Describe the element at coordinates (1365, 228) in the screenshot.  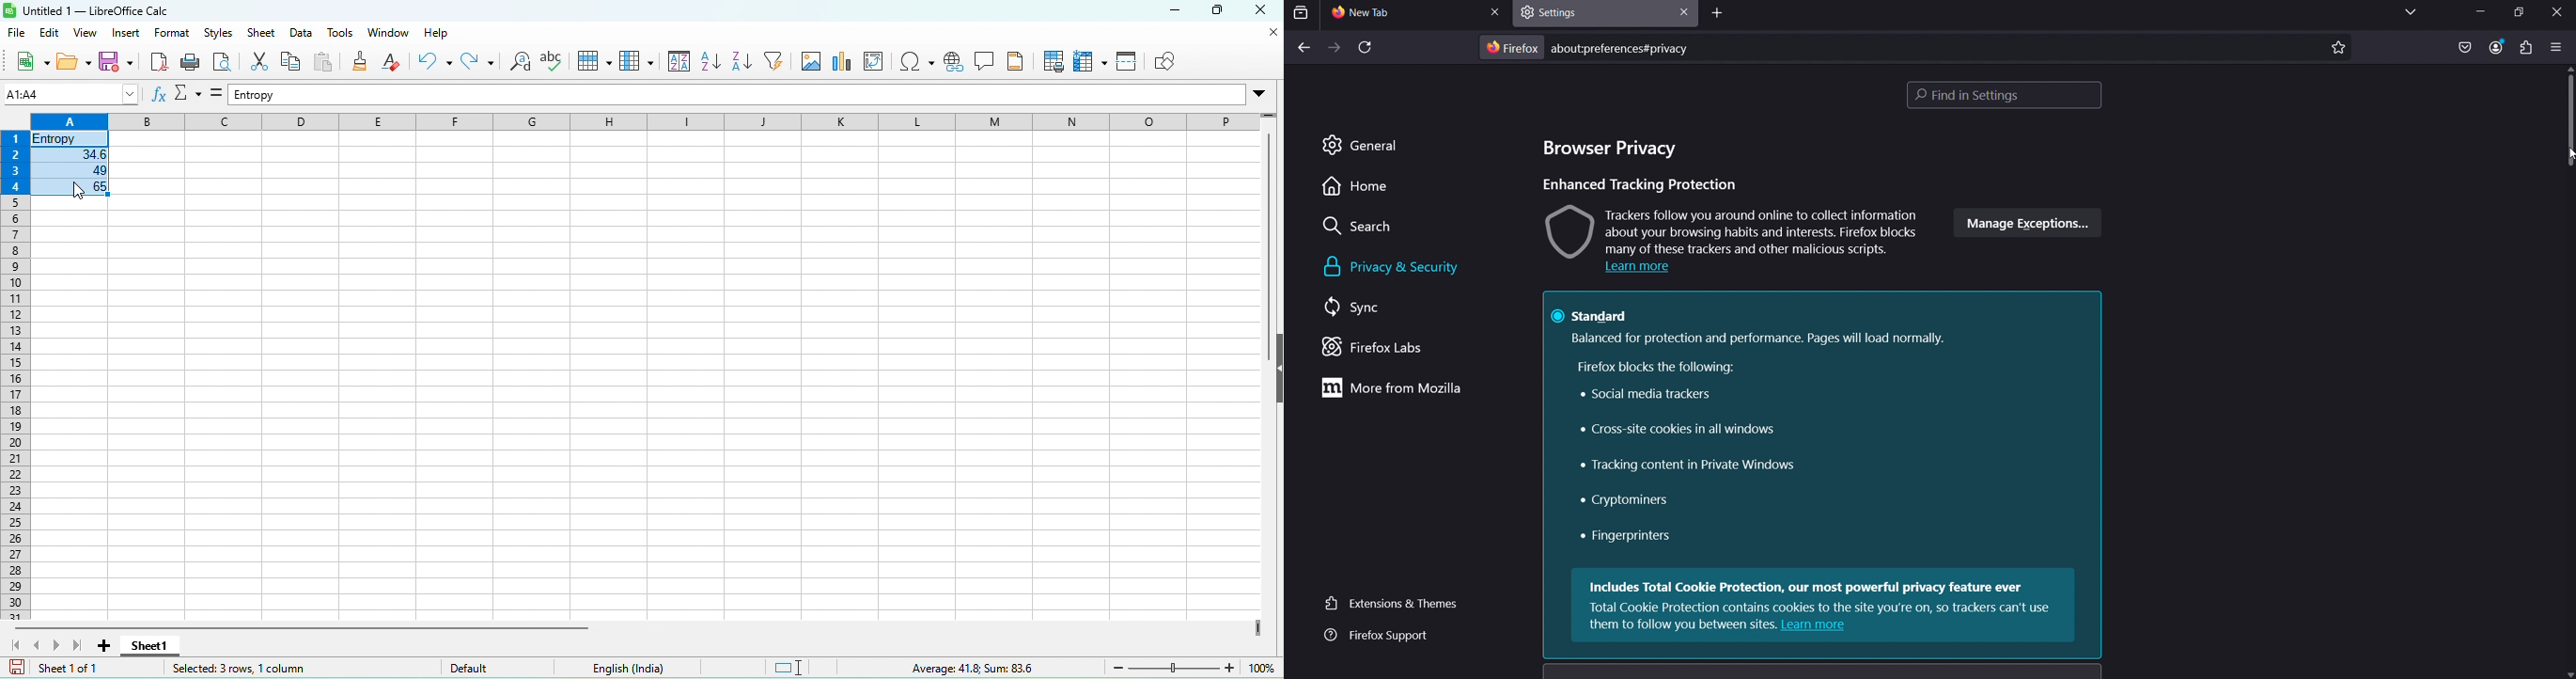
I see `search` at that location.